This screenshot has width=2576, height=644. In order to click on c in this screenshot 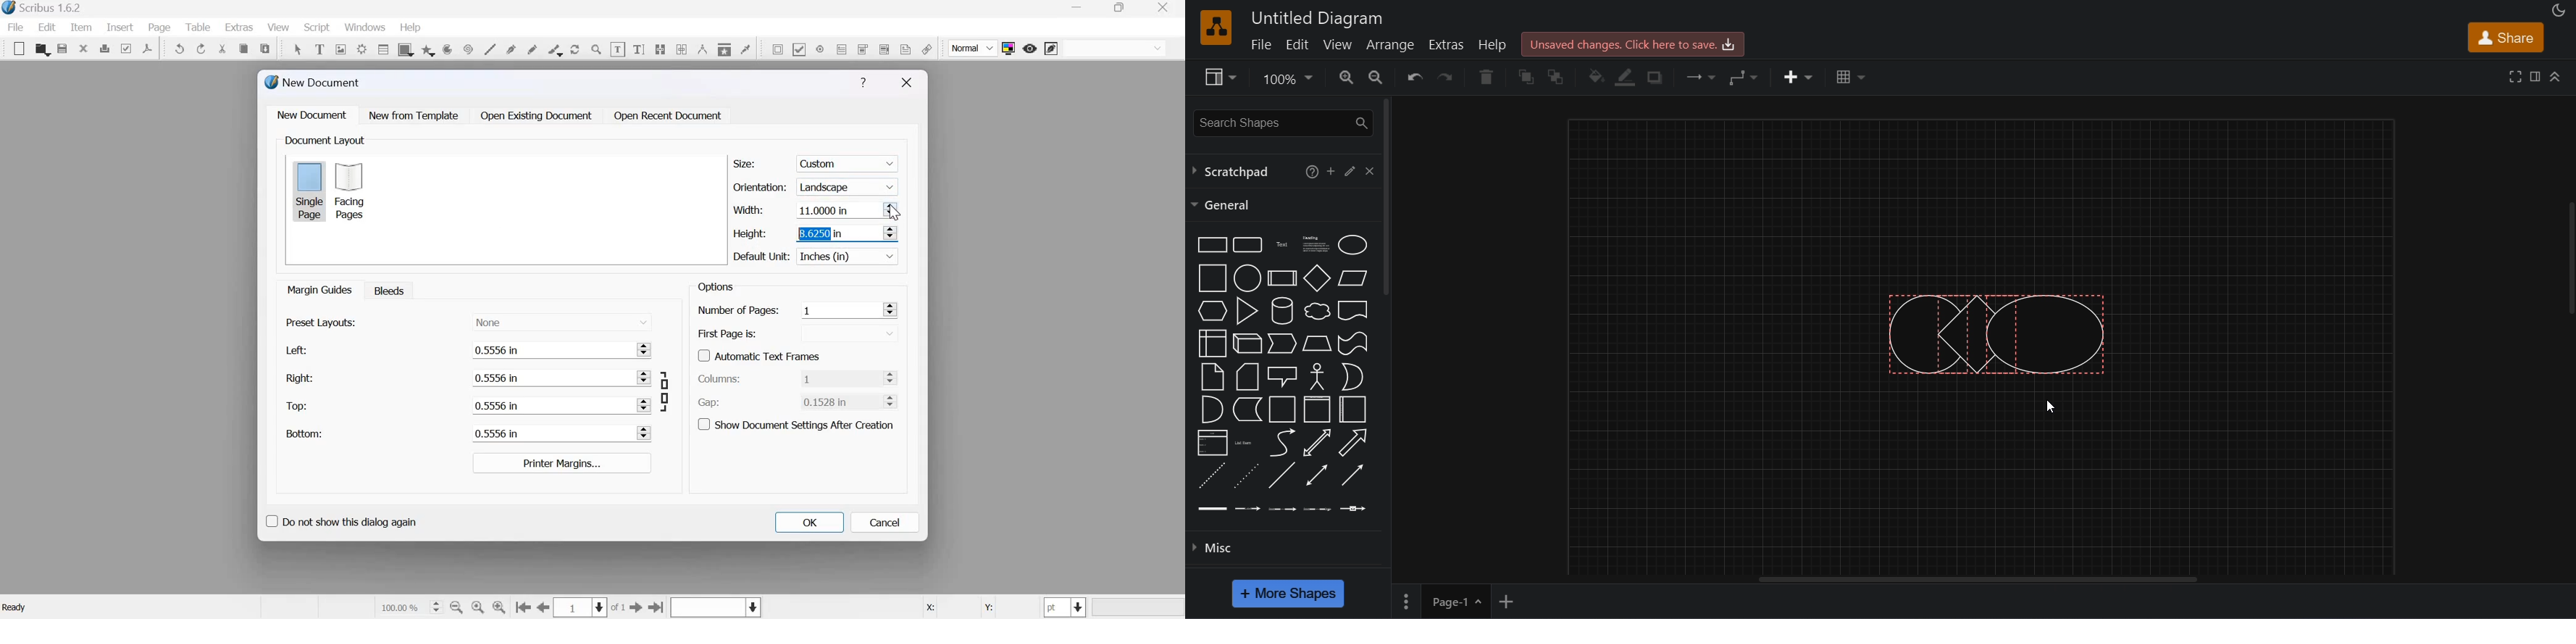, I will do `click(1369, 169)`.